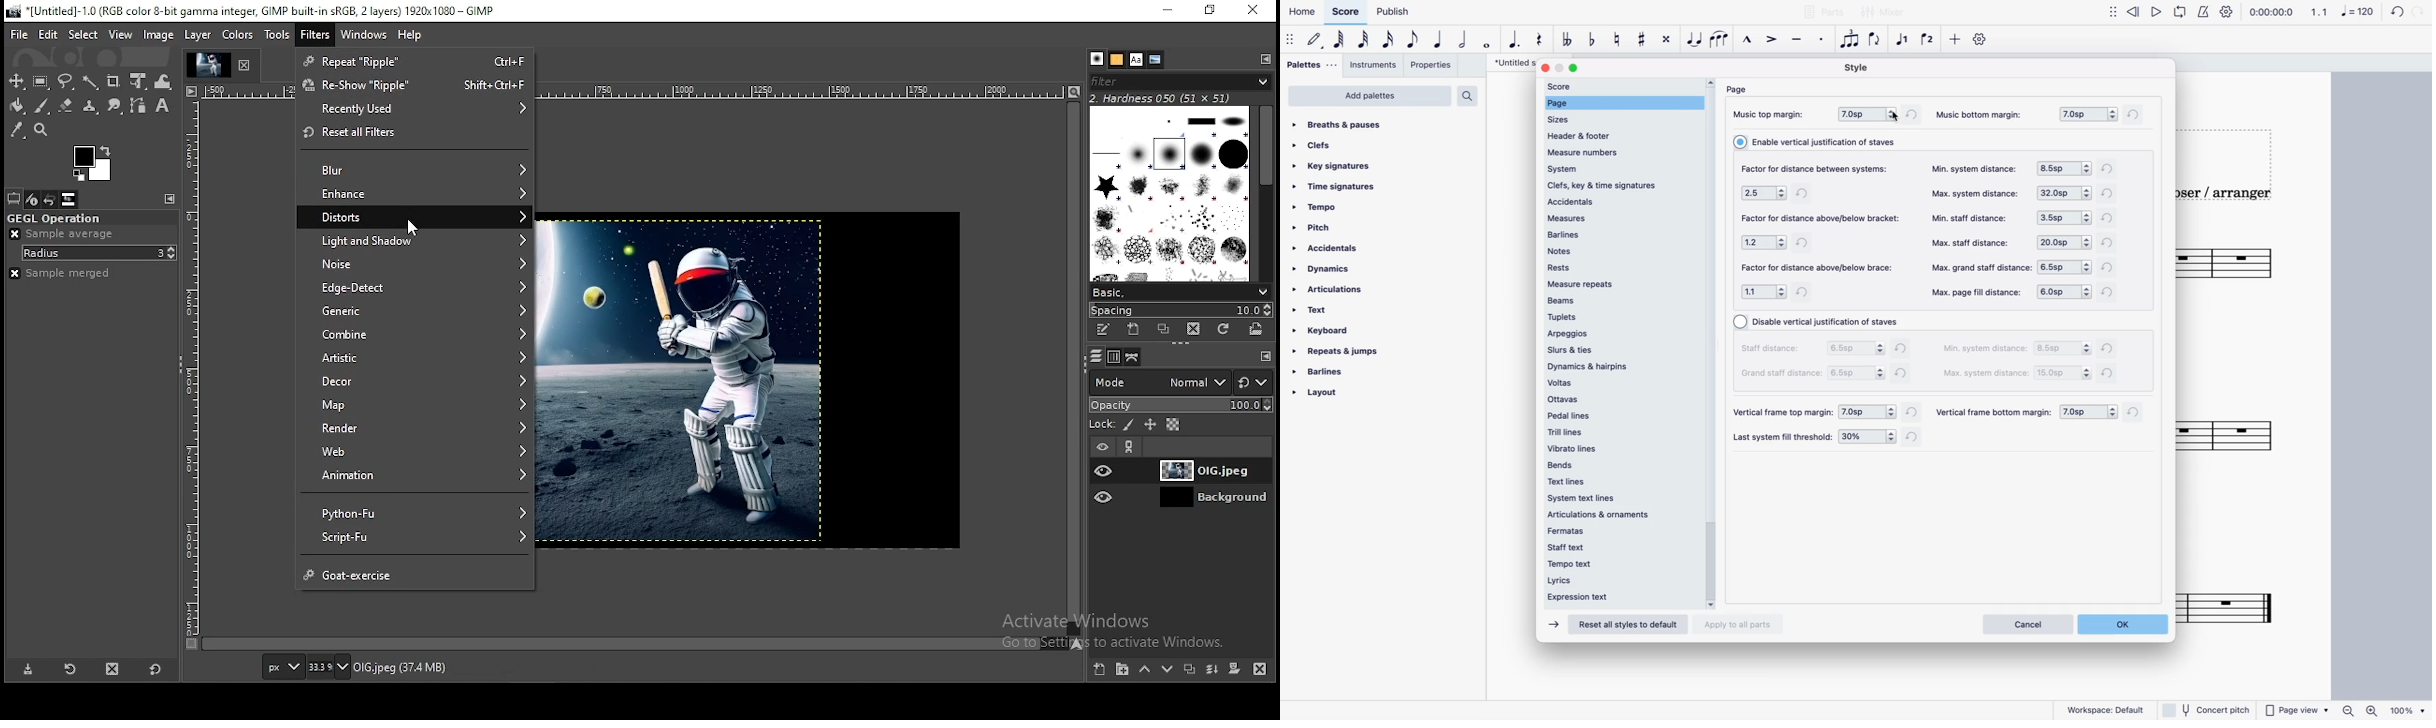 The image size is (2436, 728). Describe the element at coordinates (1763, 293) in the screenshot. I see `options` at that location.